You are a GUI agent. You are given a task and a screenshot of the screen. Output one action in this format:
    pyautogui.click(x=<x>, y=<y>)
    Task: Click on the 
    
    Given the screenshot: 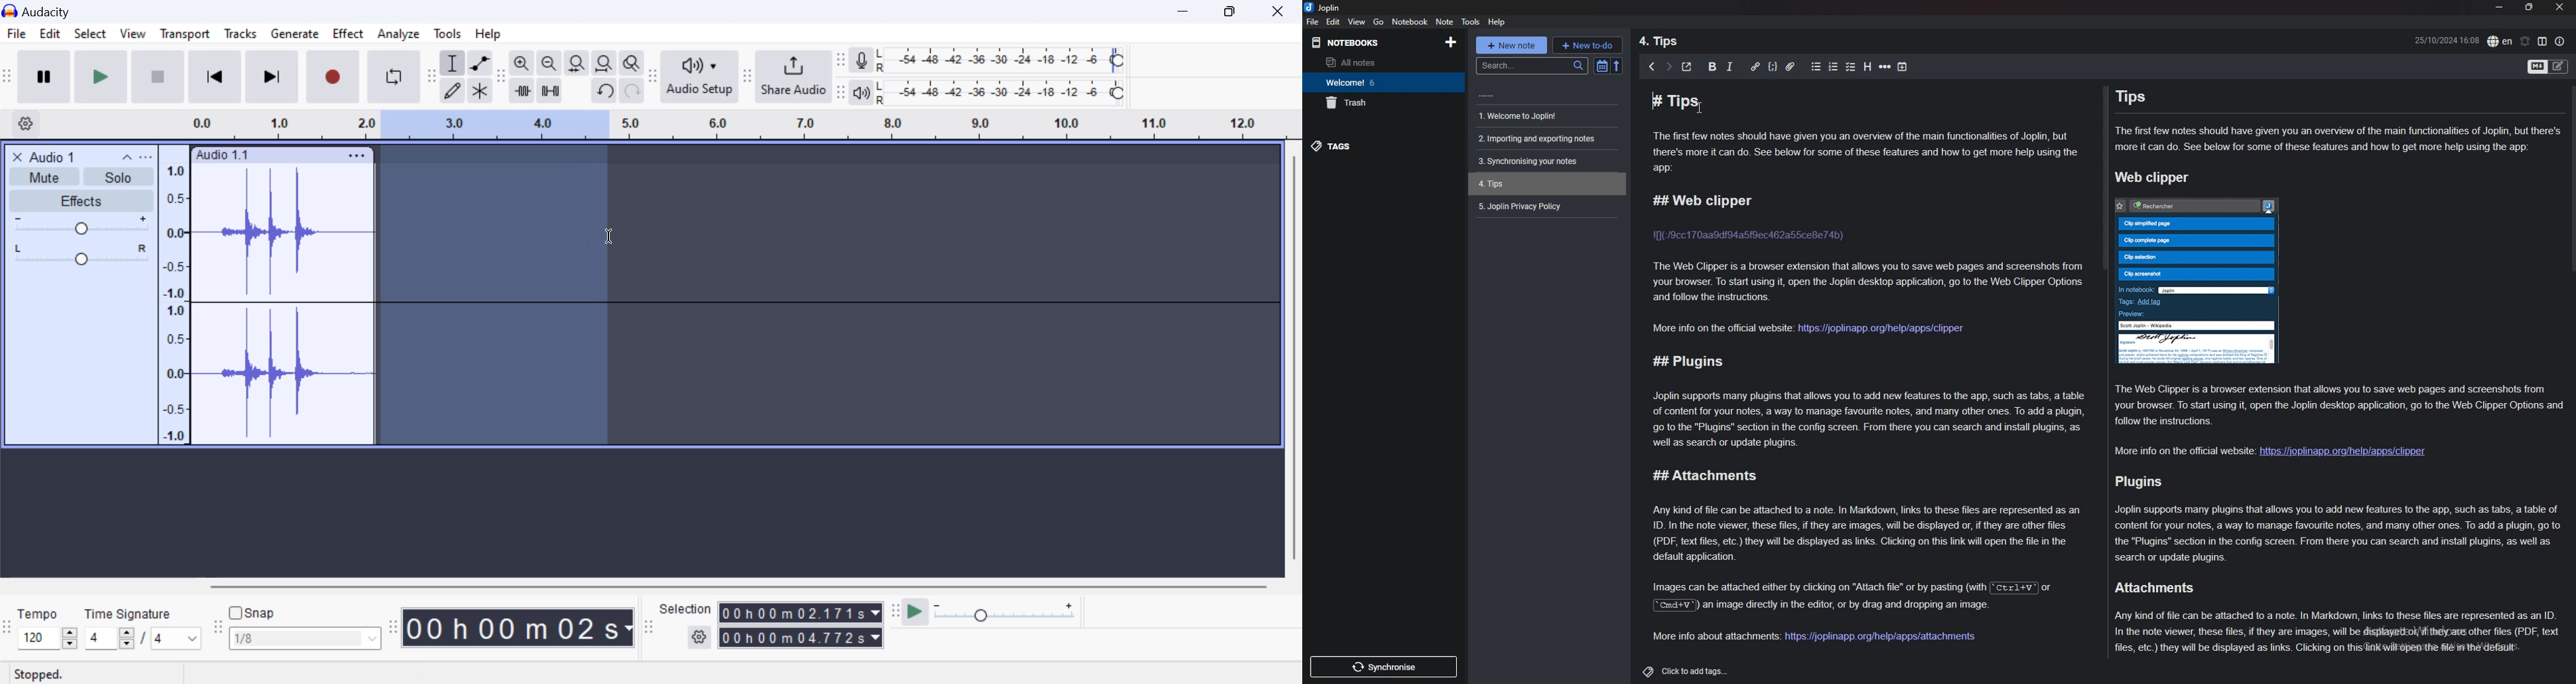 What is the action you would take?
    pyautogui.click(x=2153, y=177)
    